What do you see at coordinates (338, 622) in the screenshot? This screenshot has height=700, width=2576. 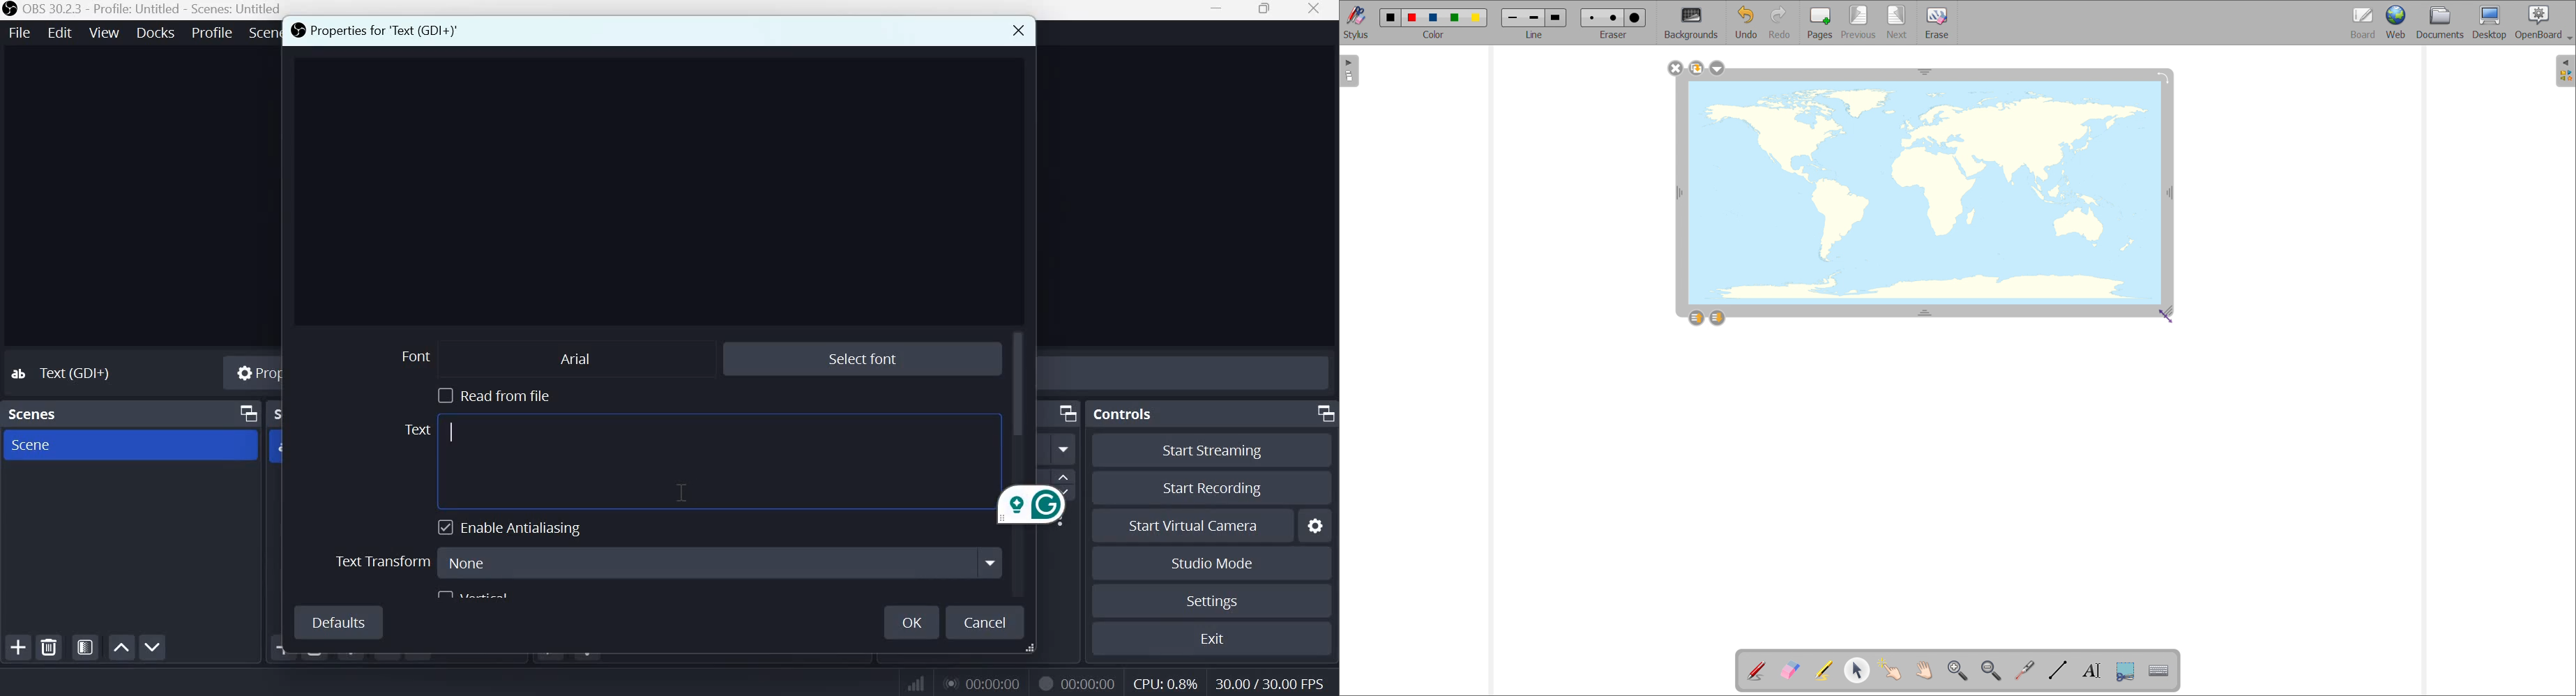 I see `Defaults` at bounding box center [338, 622].